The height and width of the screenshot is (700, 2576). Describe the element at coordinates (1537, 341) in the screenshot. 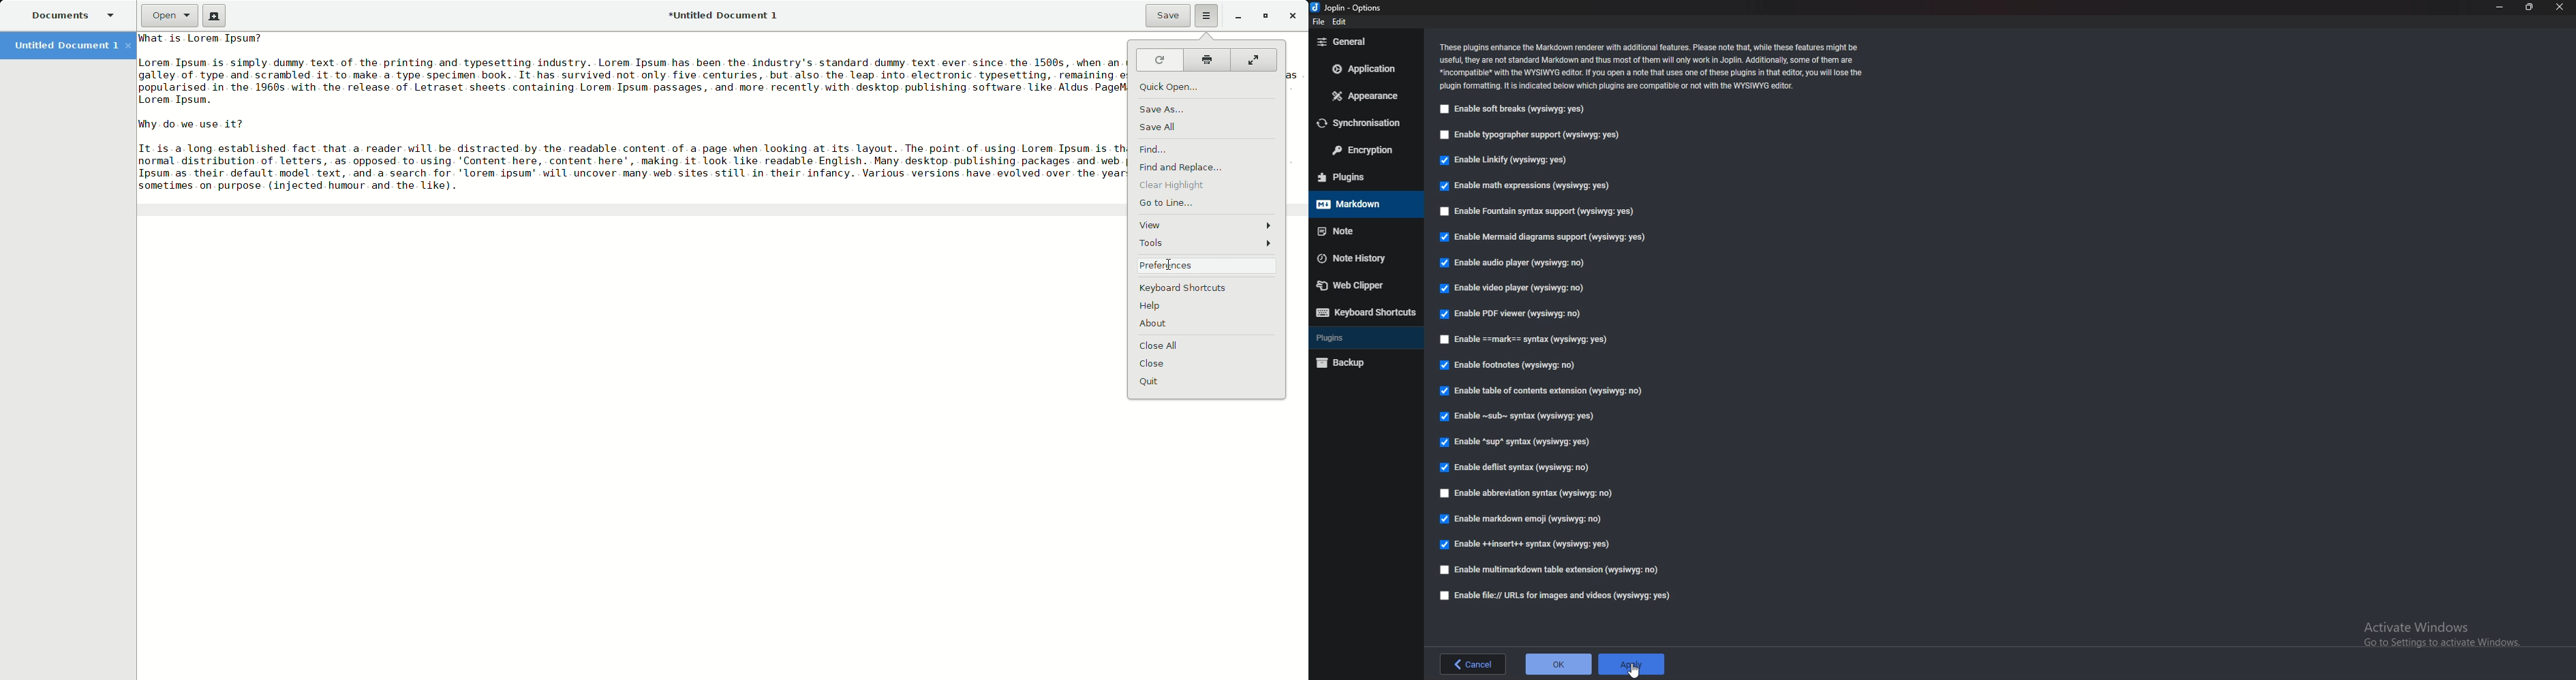

I see `enable Mark Syntax` at that location.